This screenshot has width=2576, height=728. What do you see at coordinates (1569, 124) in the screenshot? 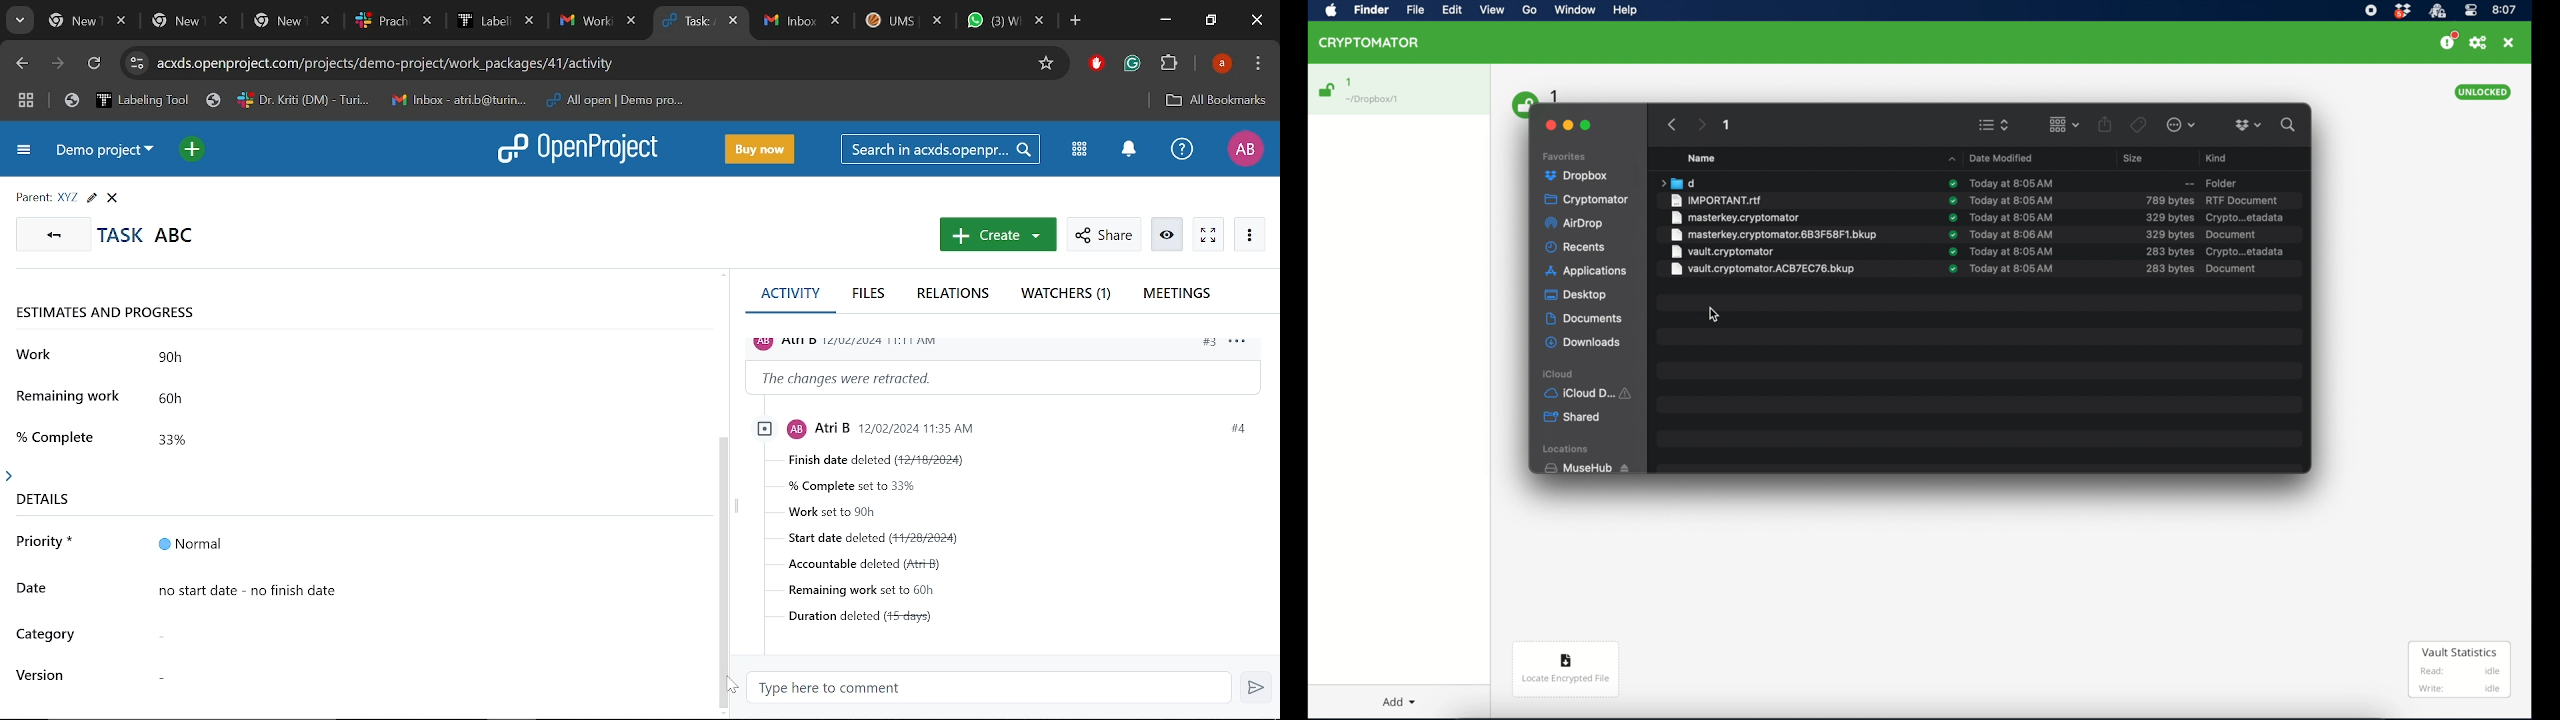
I see `minimize` at bounding box center [1569, 124].